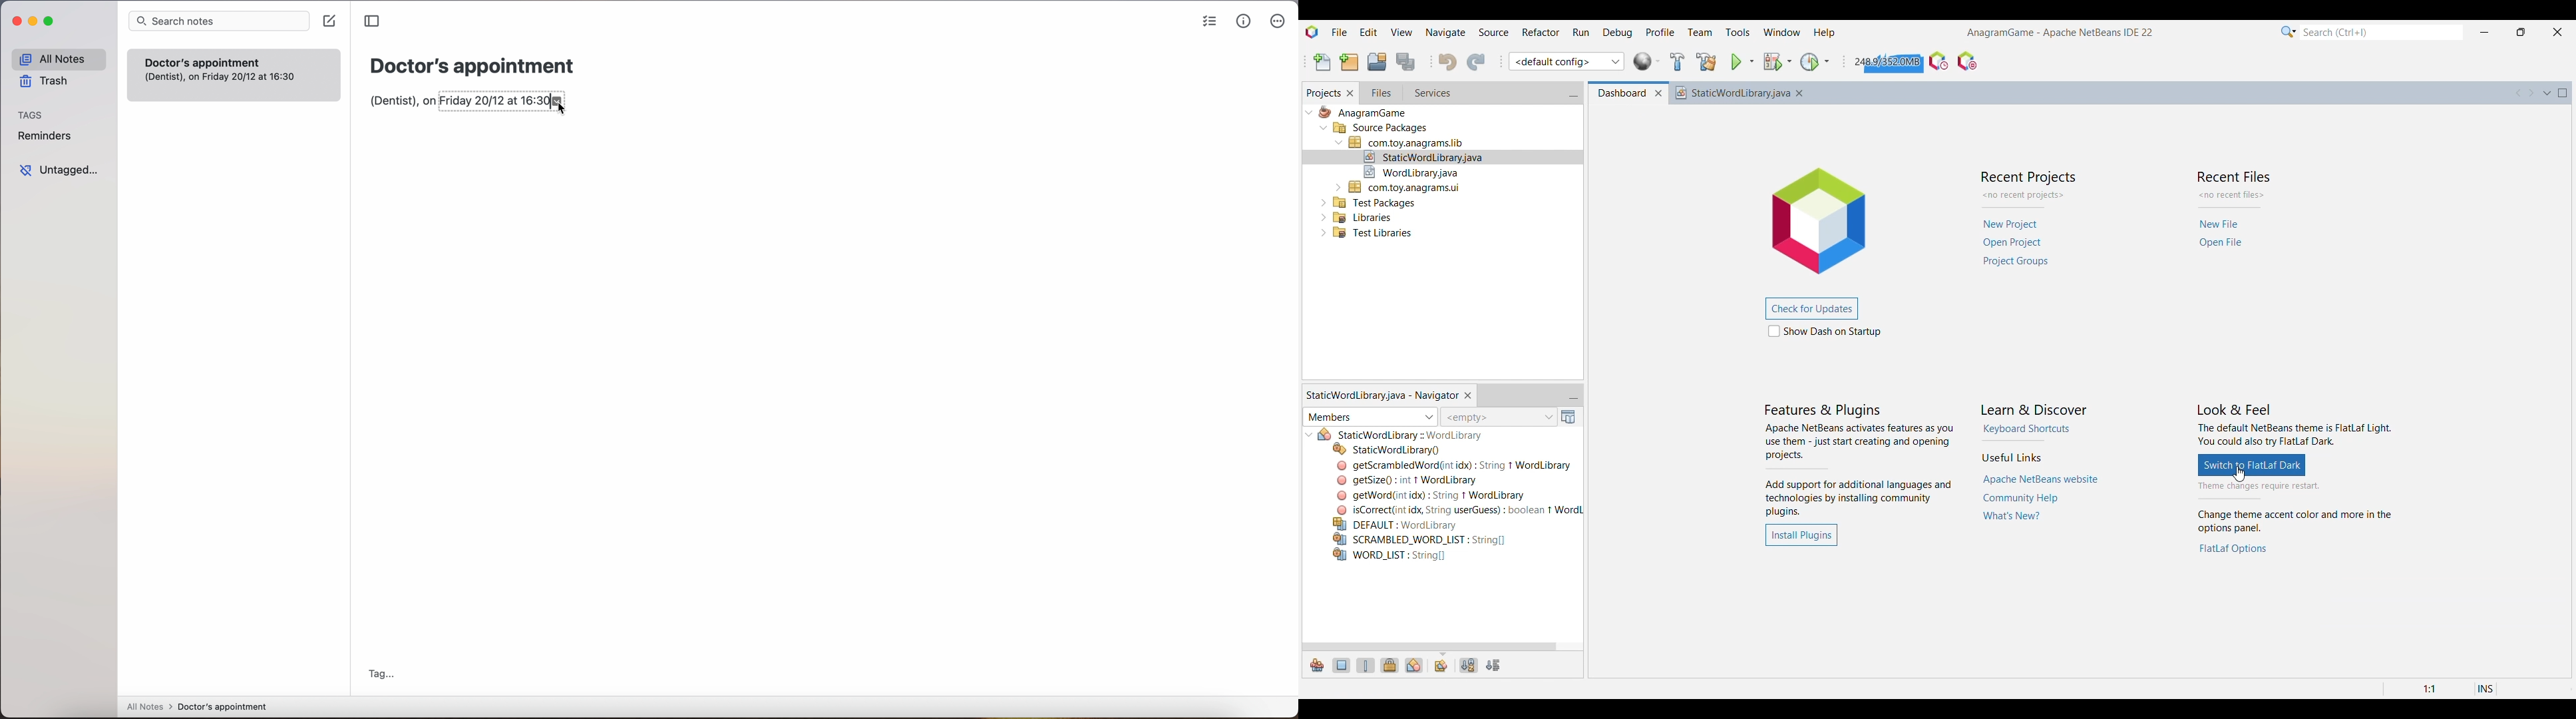 The image size is (2576, 728). I want to click on Tags, so click(32, 115).